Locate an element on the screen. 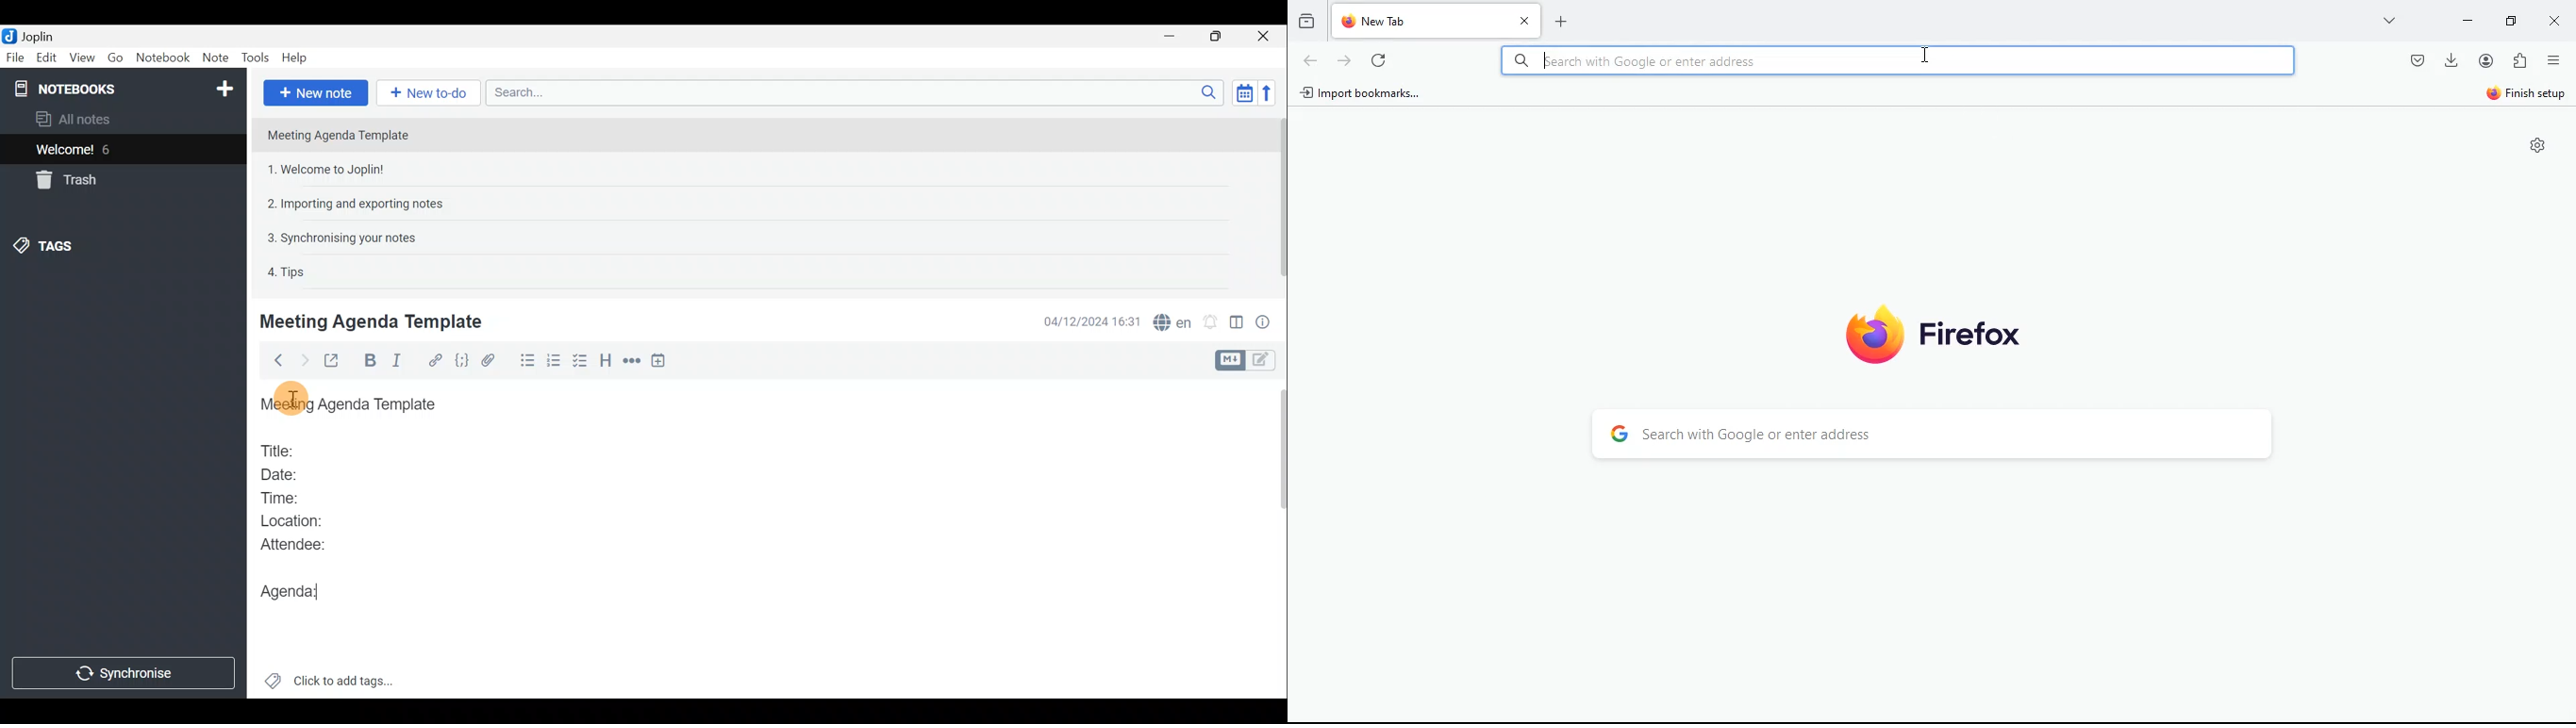 The height and width of the screenshot is (728, 2576). Search bar is located at coordinates (1899, 60).